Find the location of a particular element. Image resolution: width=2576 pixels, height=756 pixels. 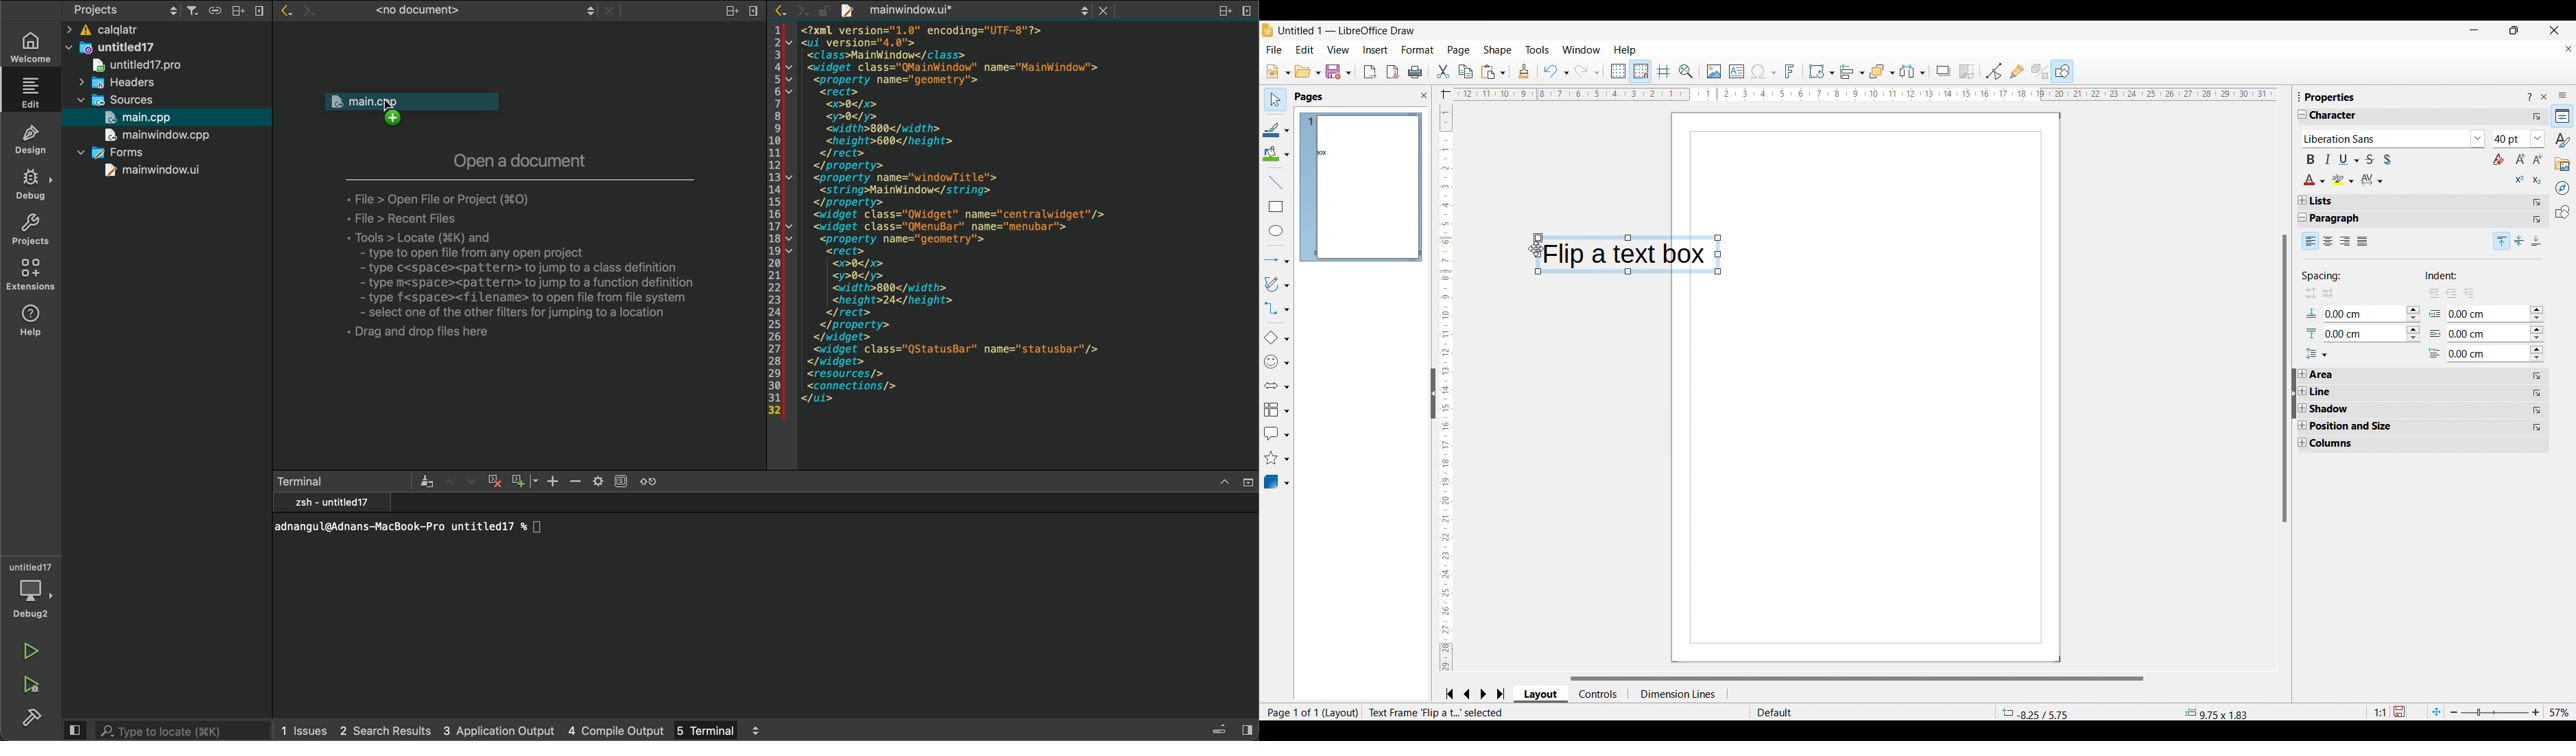

zoom out is located at coordinates (524, 479).